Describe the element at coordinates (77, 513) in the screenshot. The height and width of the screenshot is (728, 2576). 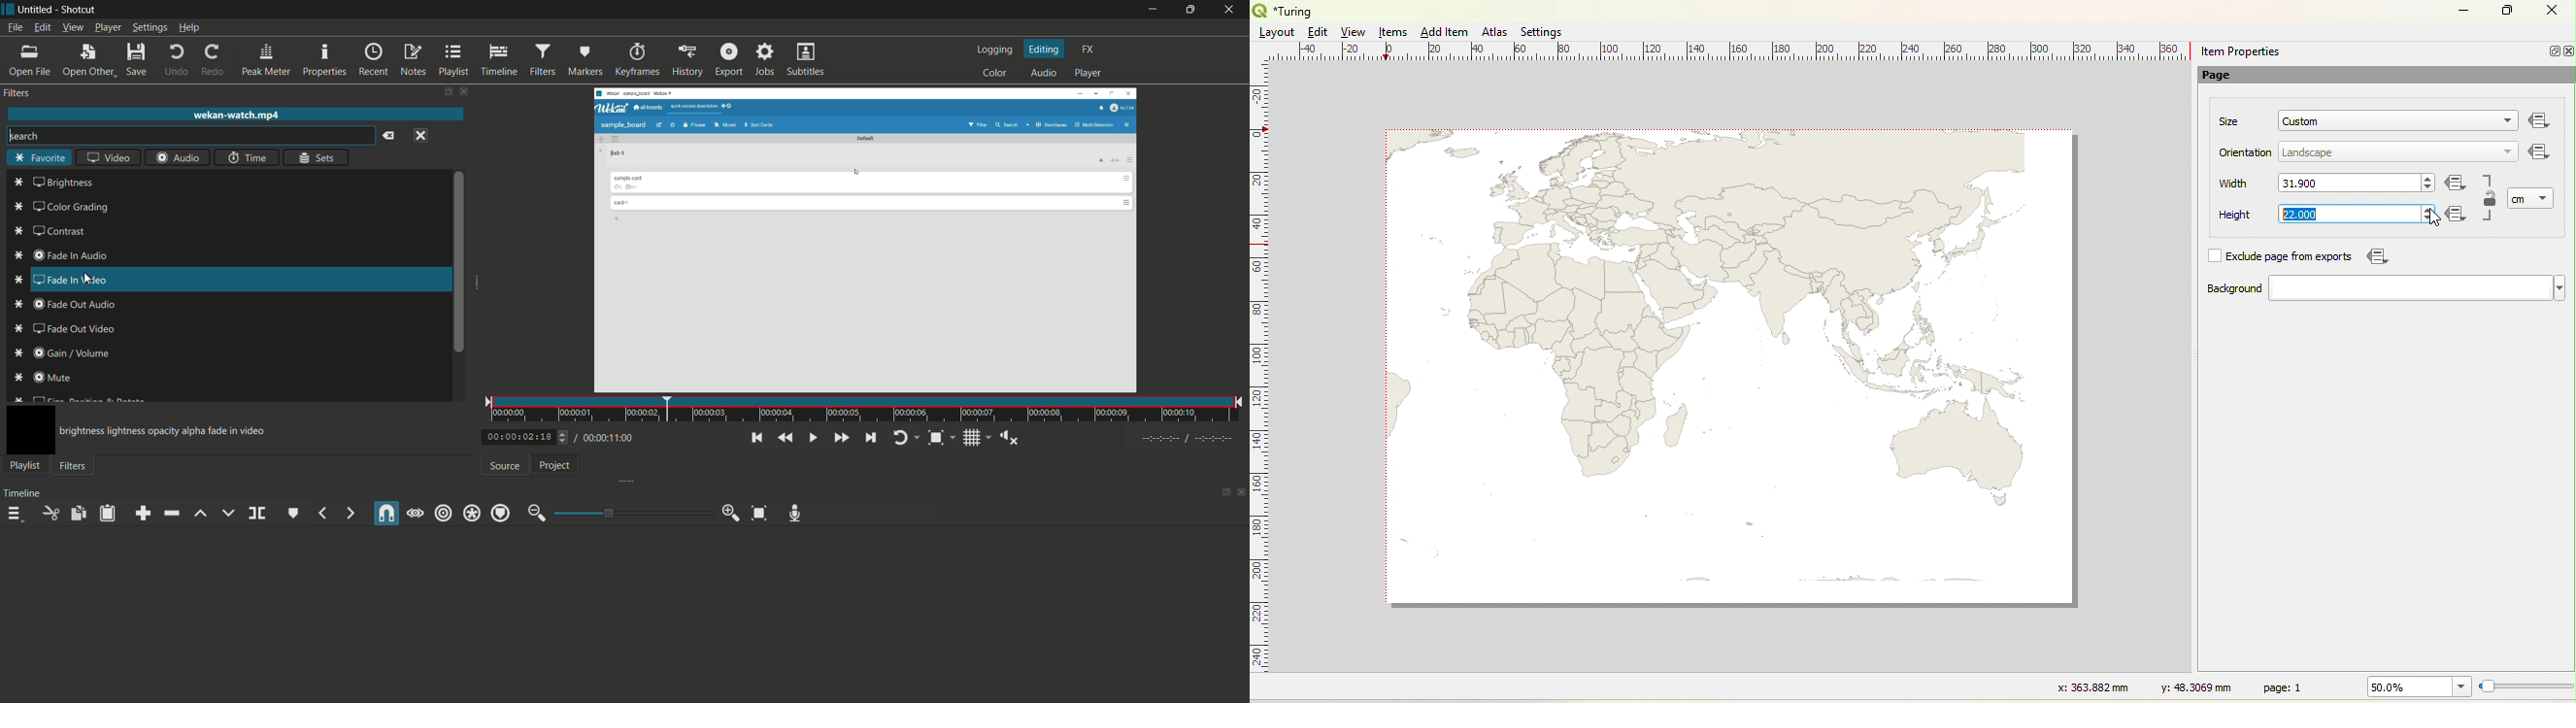
I see `copy checked filters` at that location.